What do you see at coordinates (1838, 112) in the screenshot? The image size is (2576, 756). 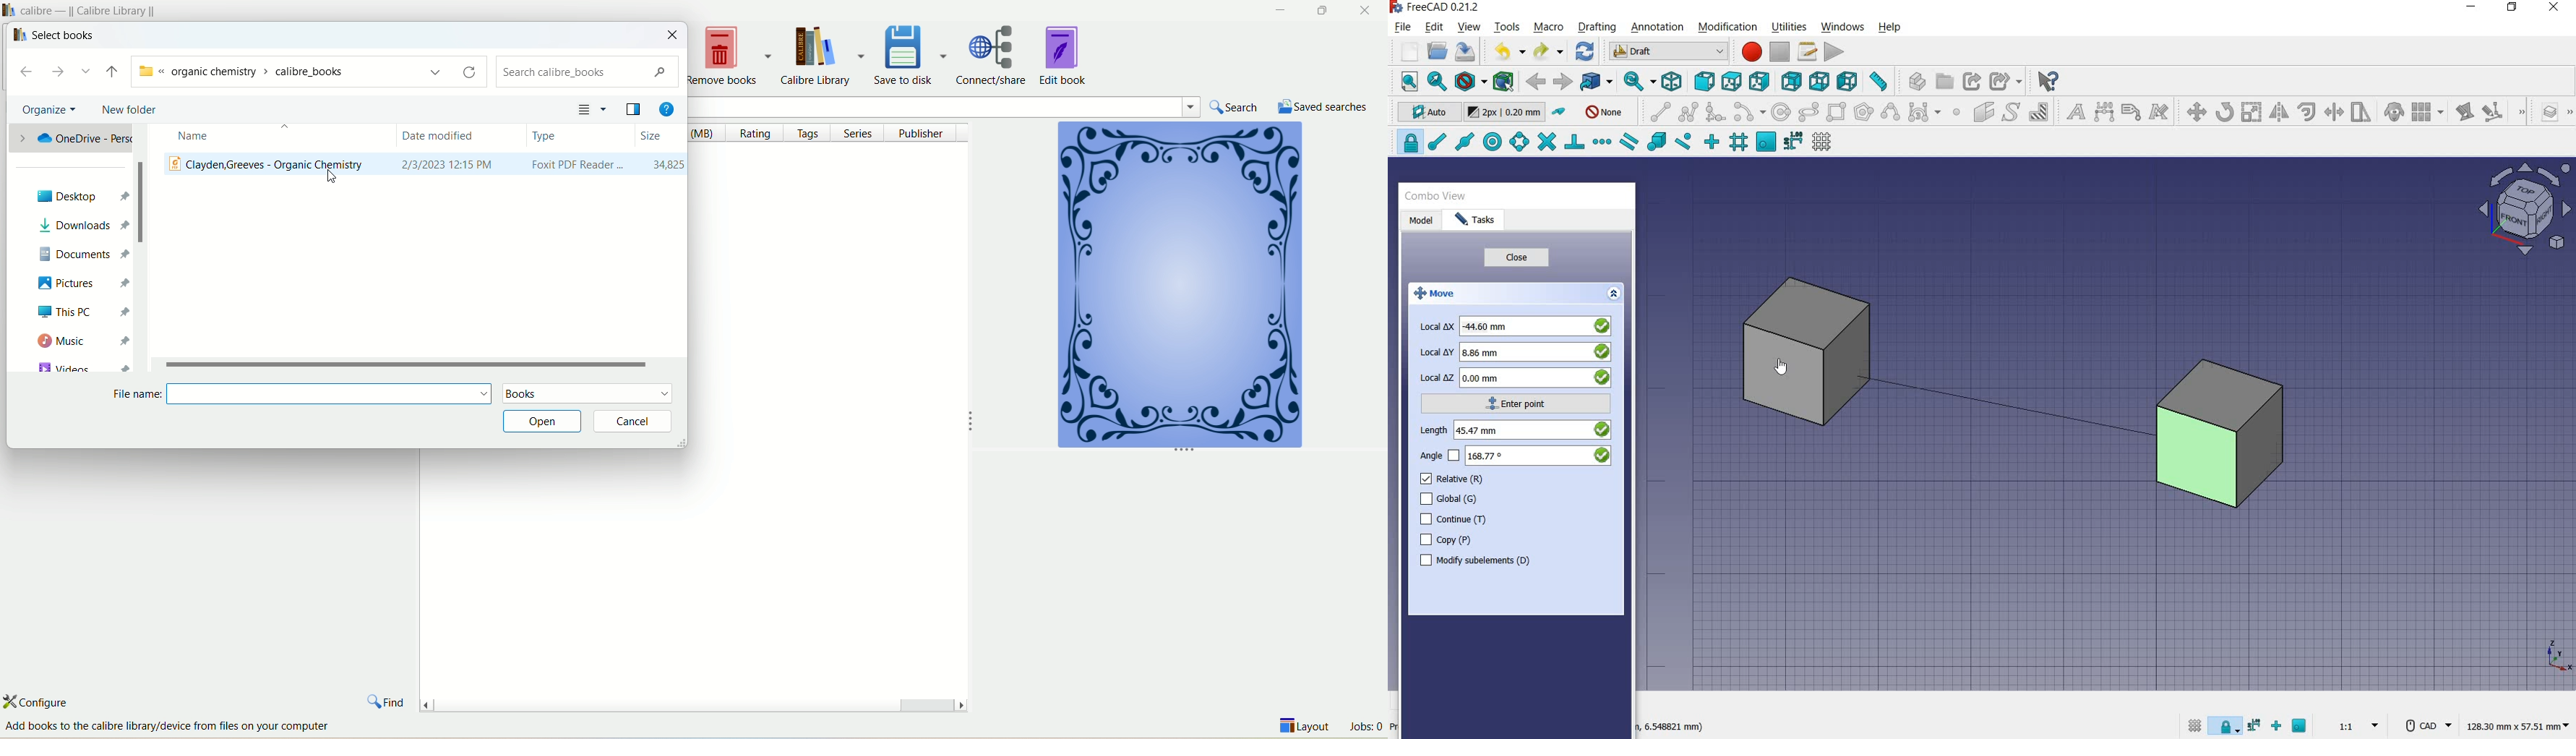 I see `rectangle` at bounding box center [1838, 112].